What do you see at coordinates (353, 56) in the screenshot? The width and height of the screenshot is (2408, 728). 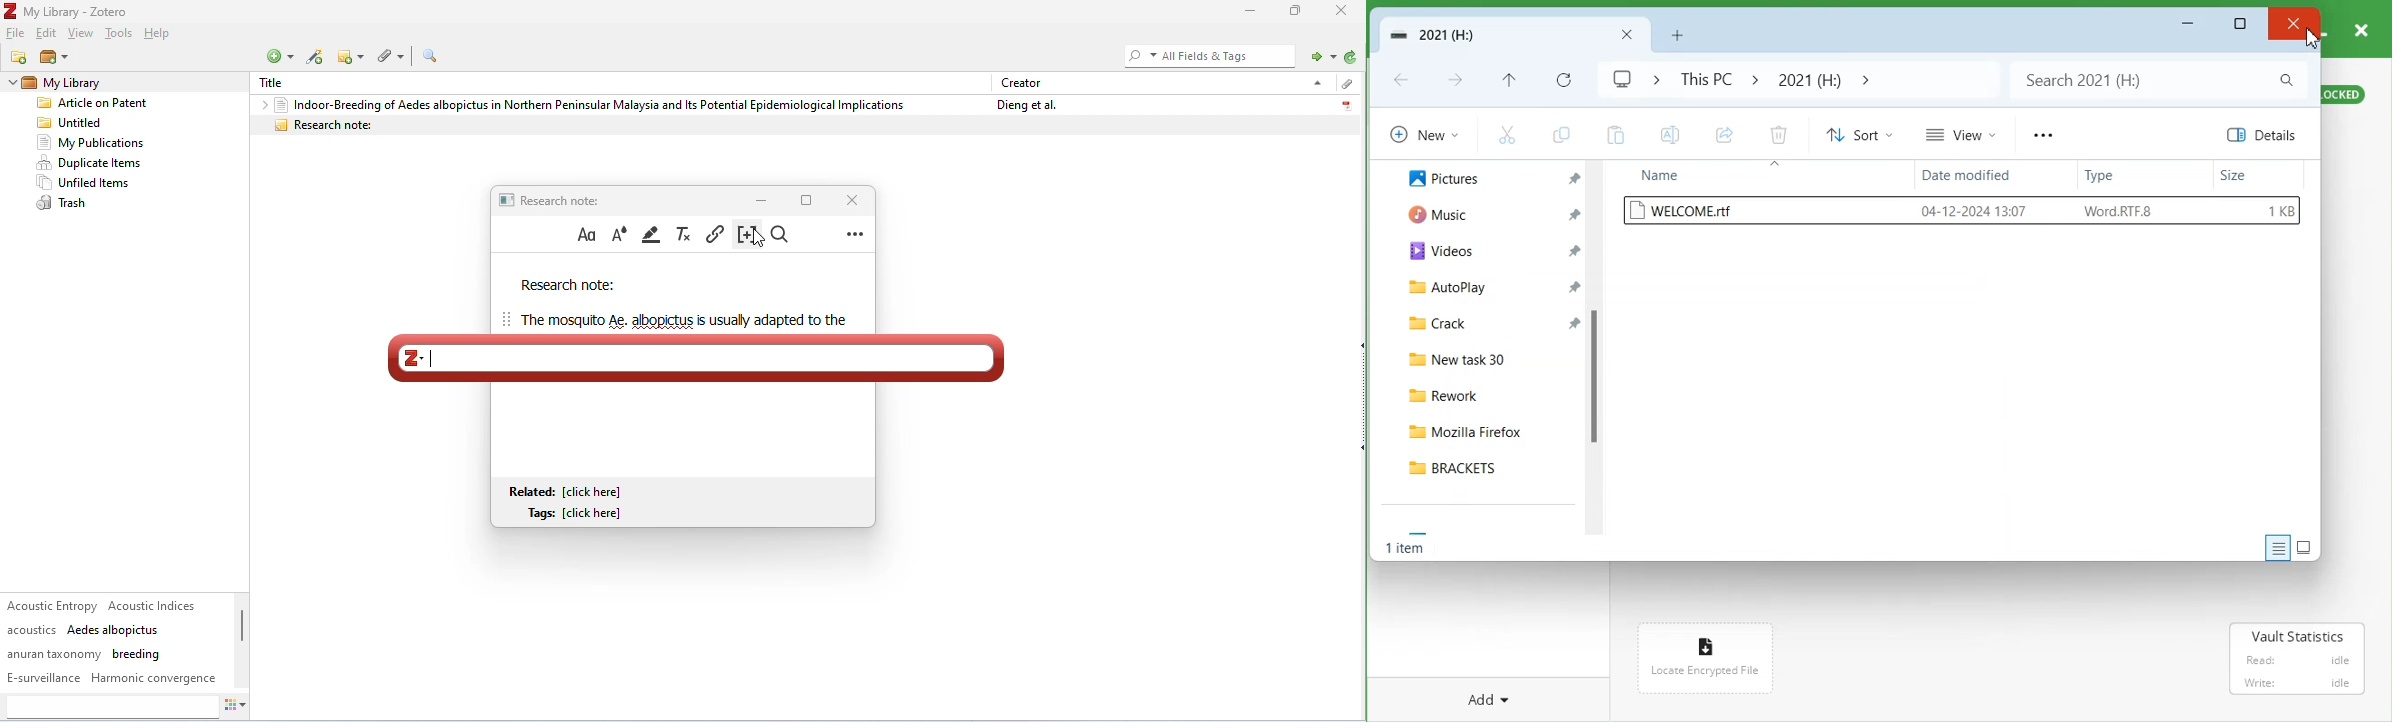 I see `new note` at bounding box center [353, 56].